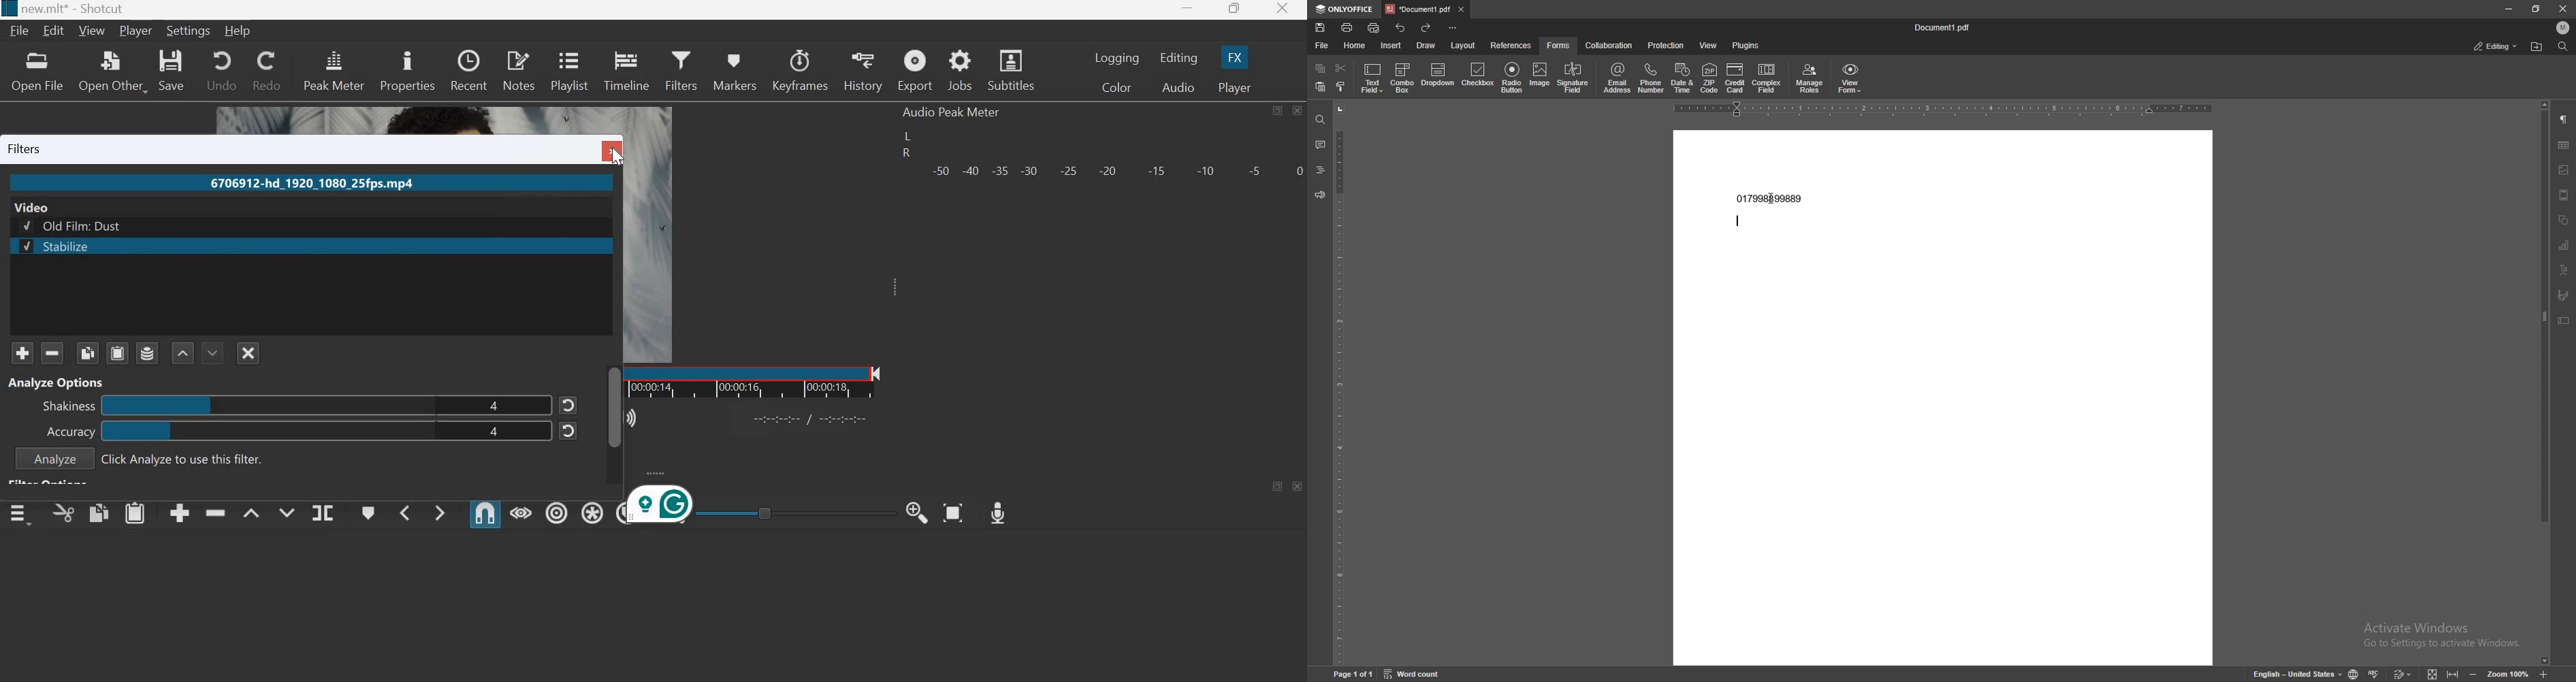 This screenshot has width=2576, height=700. What do you see at coordinates (2536, 47) in the screenshot?
I see `locate file` at bounding box center [2536, 47].